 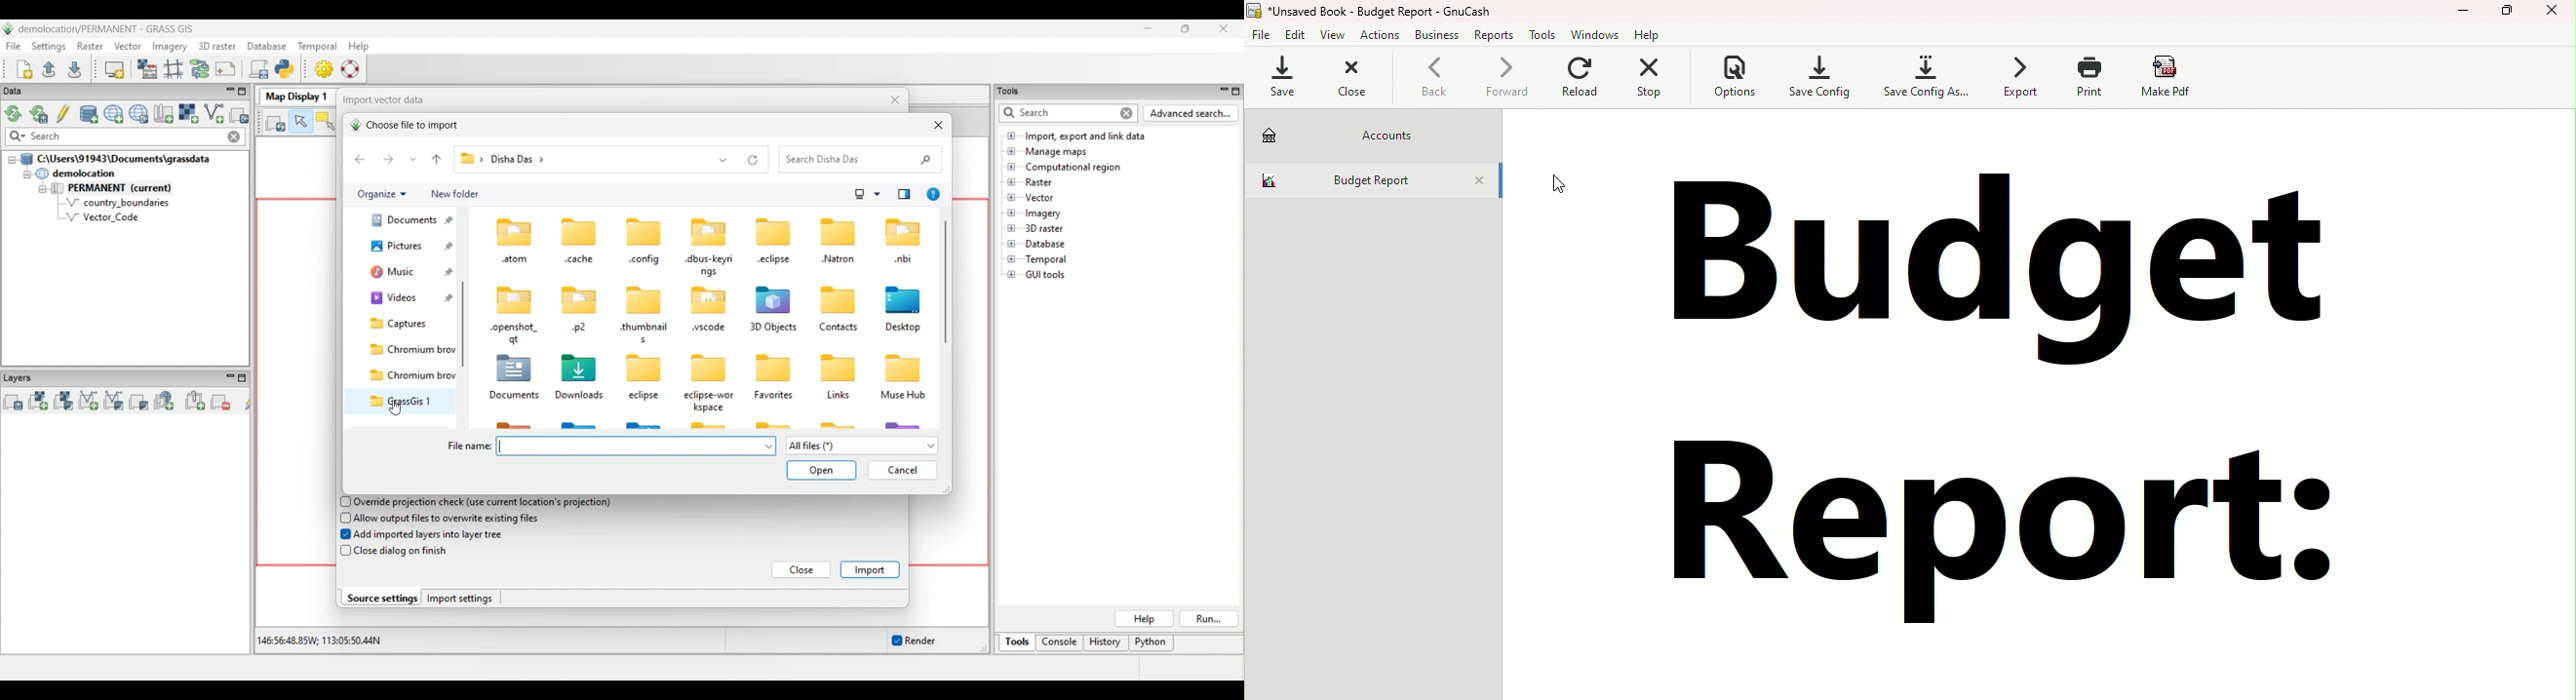 What do you see at coordinates (1379, 37) in the screenshot?
I see `Actions` at bounding box center [1379, 37].